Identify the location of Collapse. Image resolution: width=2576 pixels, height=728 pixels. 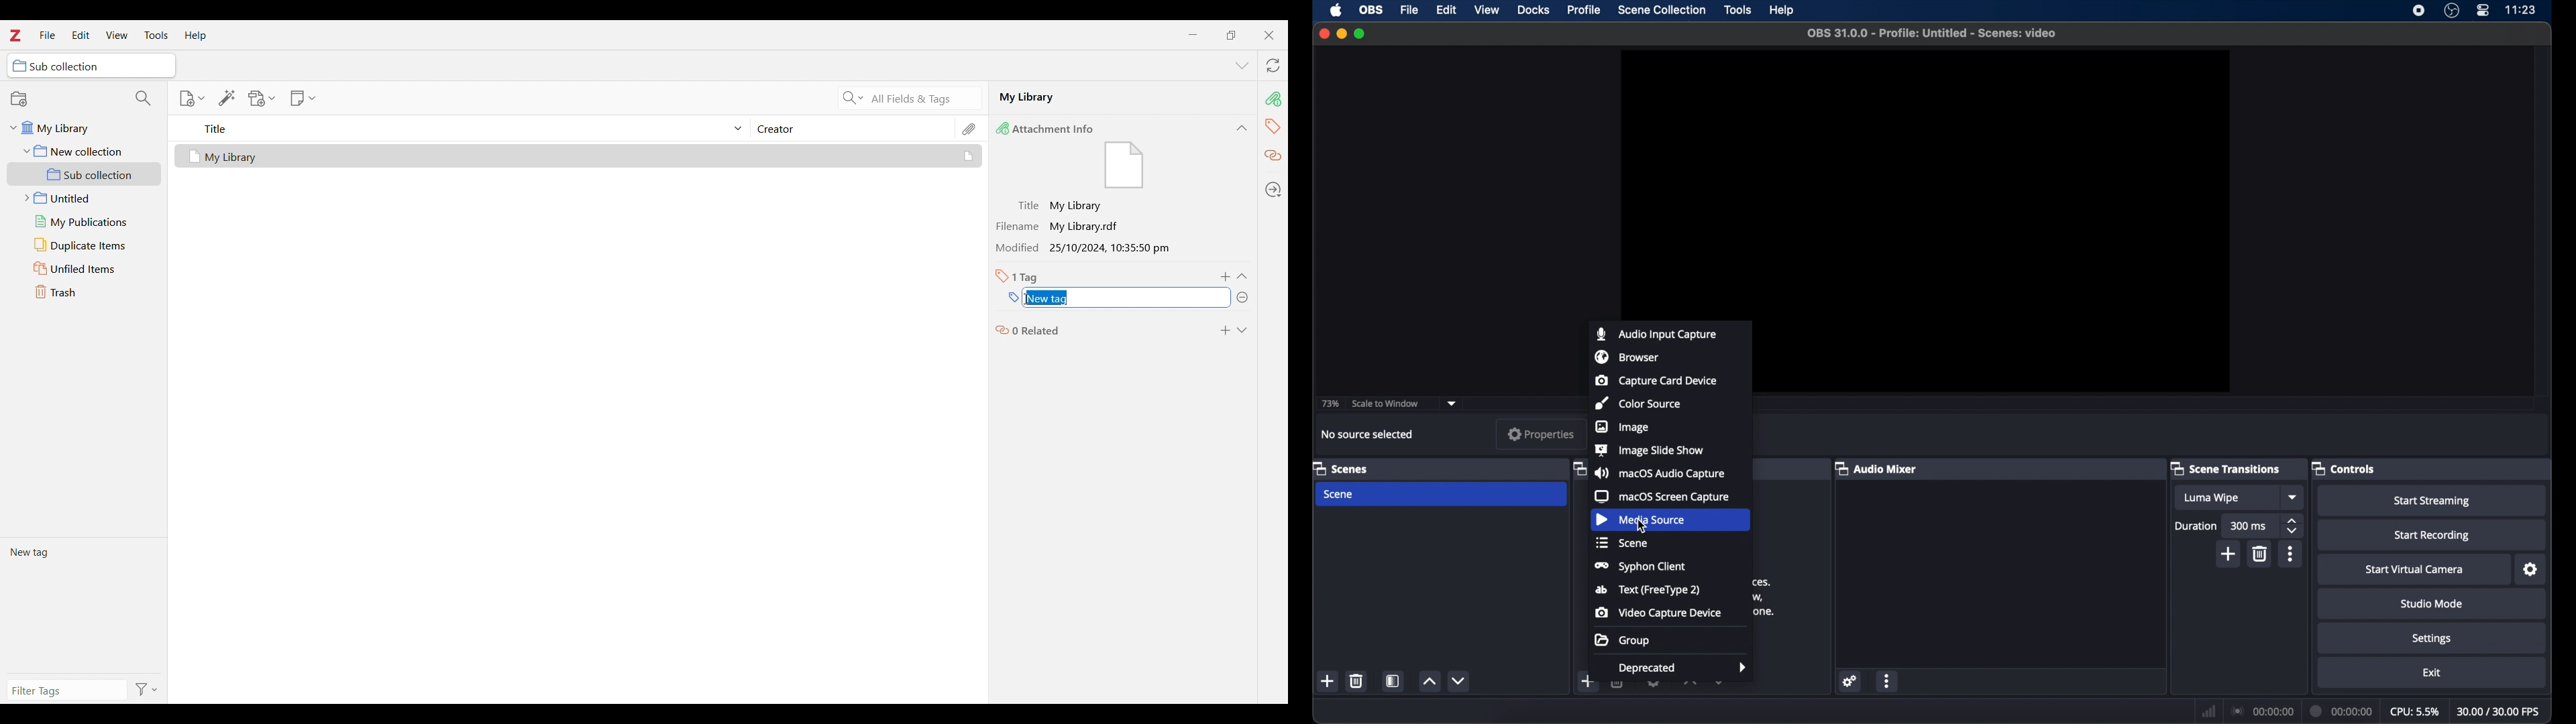
(1242, 276).